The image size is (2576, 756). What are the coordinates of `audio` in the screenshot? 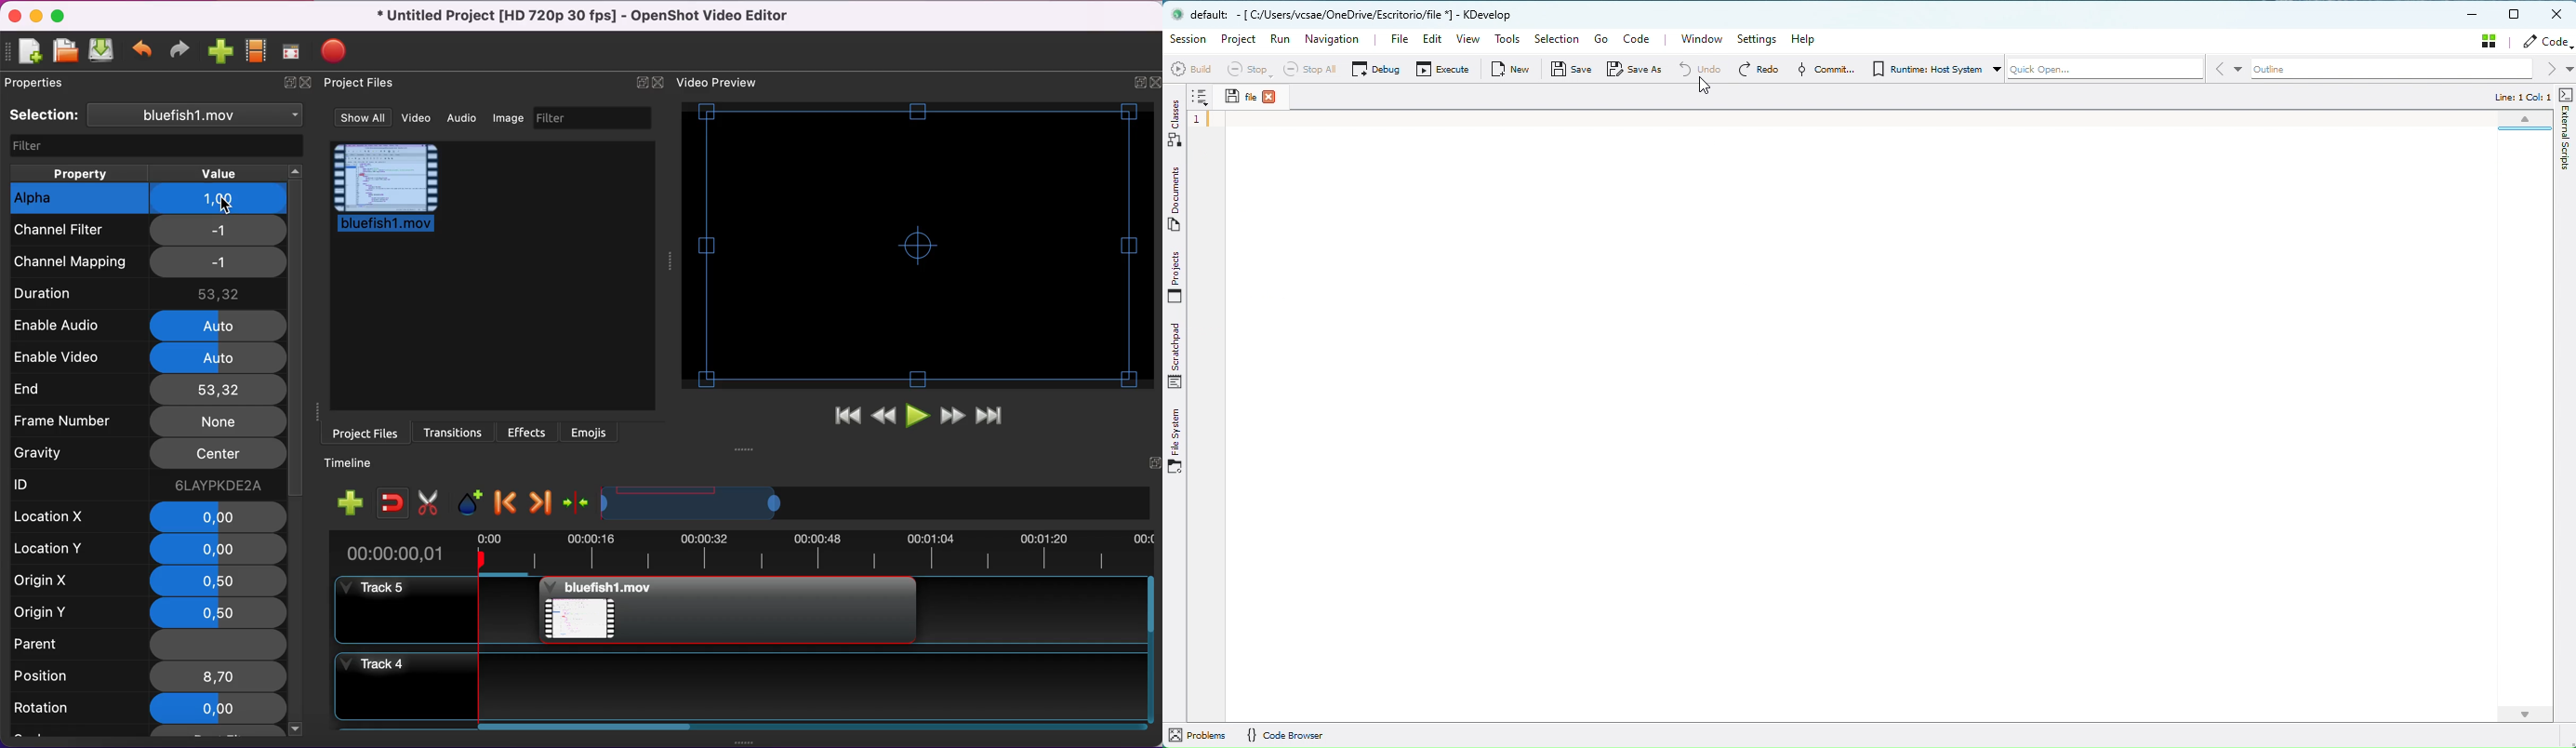 It's located at (467, 119).